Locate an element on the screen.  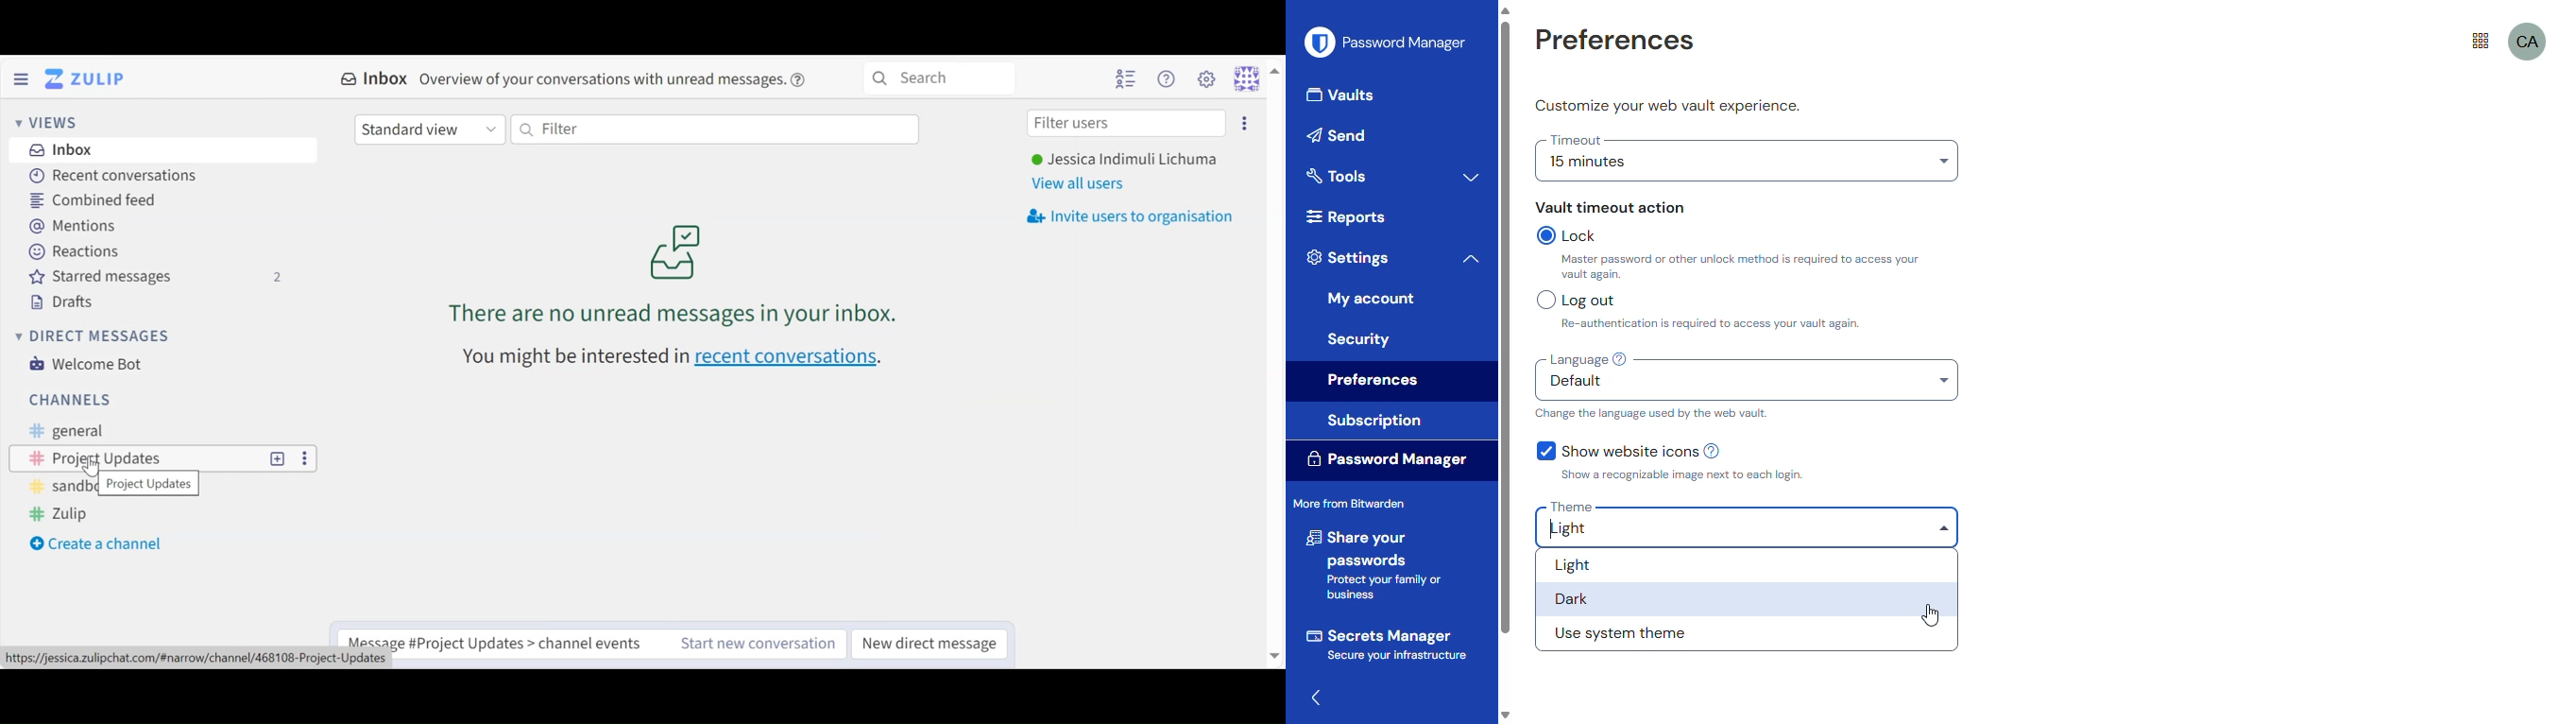
recent conversations is located at coordinates (789, 358).